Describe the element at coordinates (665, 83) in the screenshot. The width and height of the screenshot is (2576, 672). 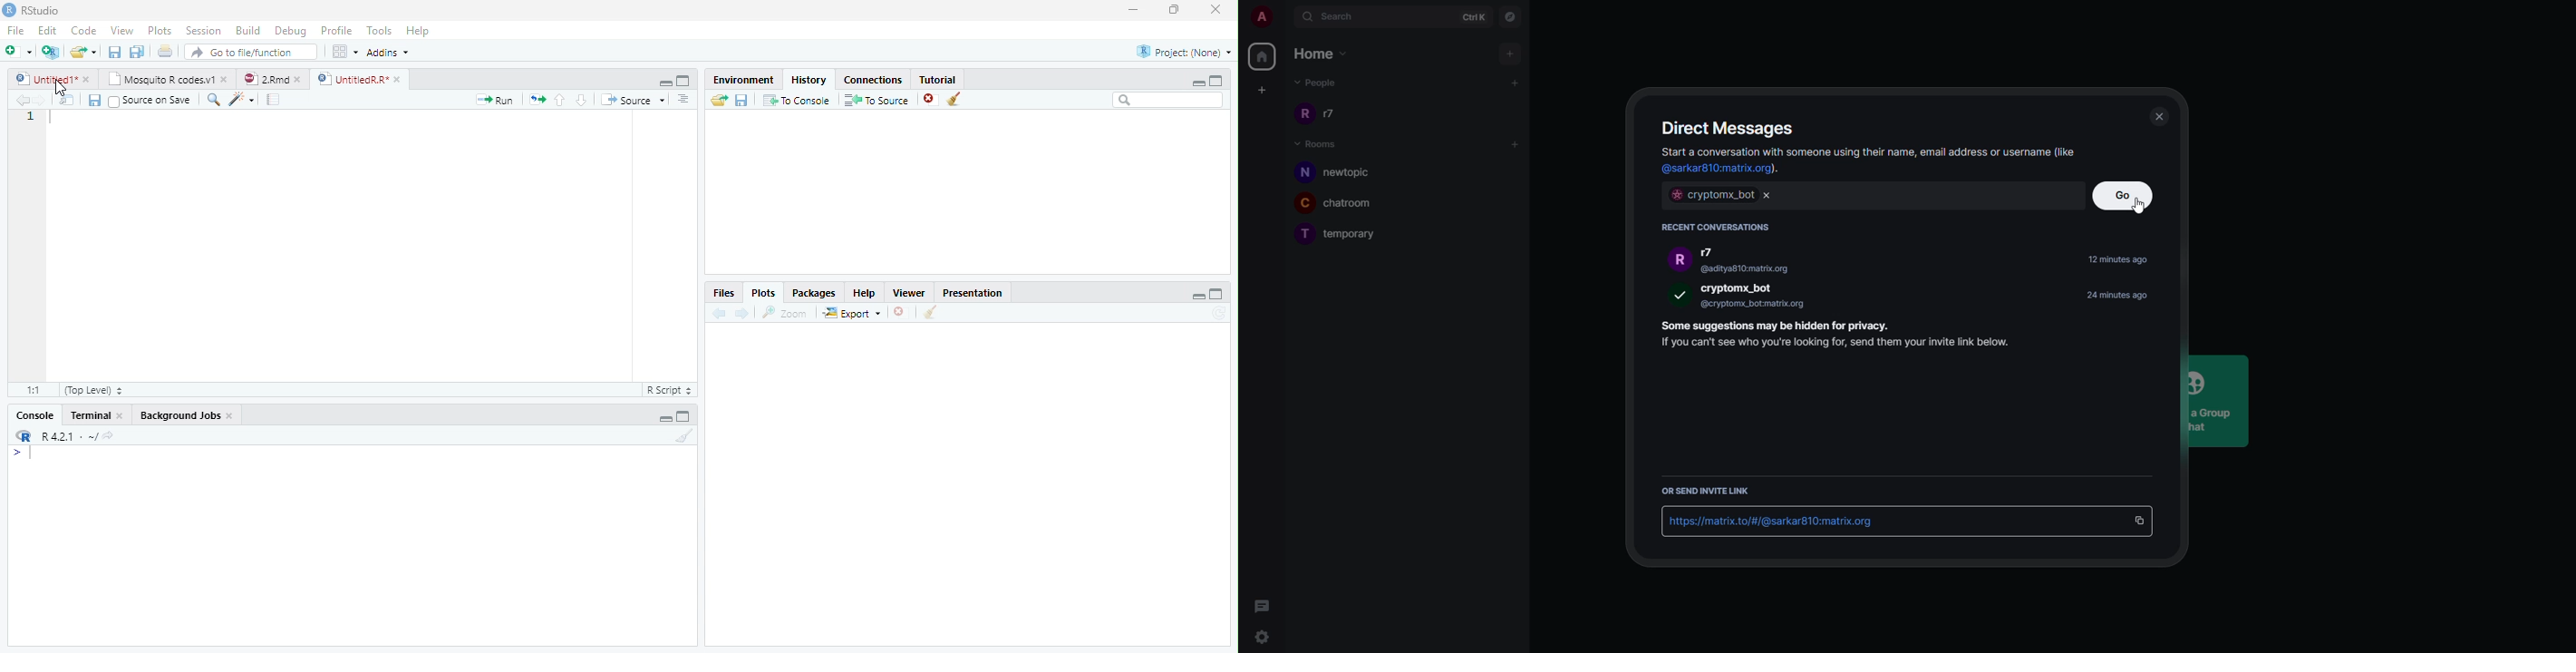
I see `Minimize` at that location.